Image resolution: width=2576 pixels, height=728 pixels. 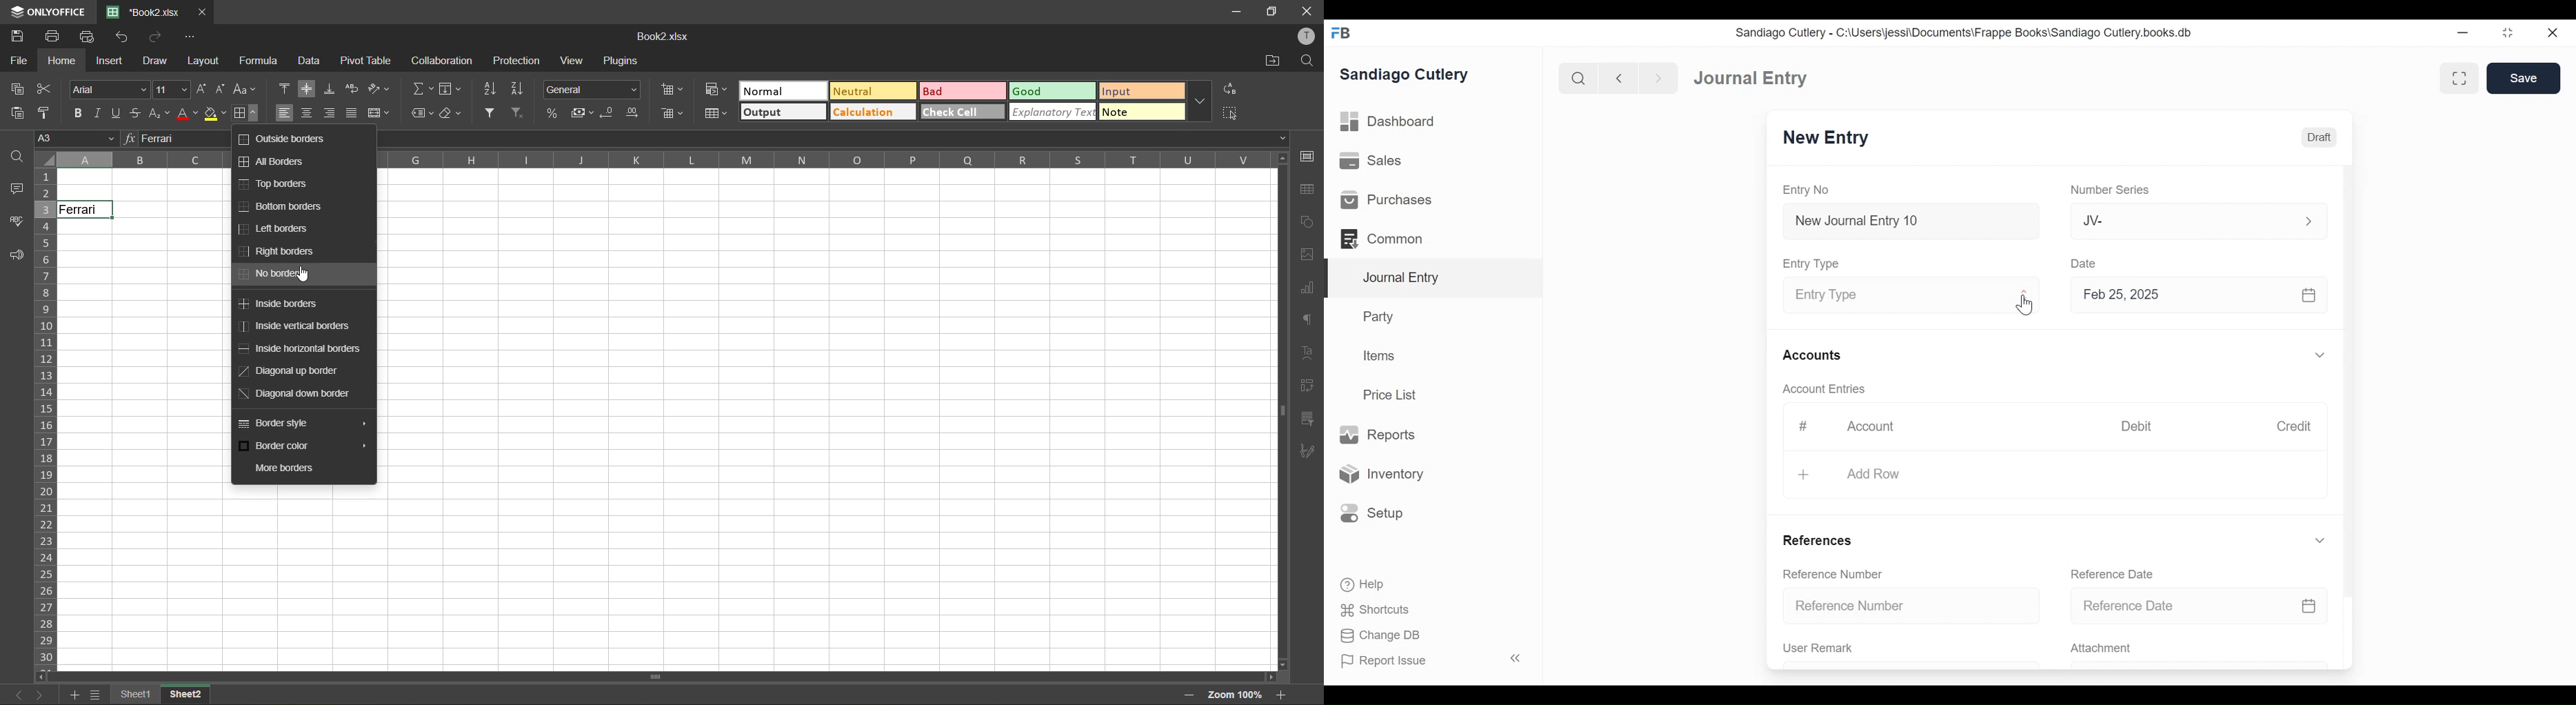 What do you see at coordinates (1967, 34) in the screenshot?
I see `Sandiago Cutlery - C:\Users\jessi\Documents\Frappe Books\Sandiago Cutlery.books.db` at bounding box center [1967, 34].